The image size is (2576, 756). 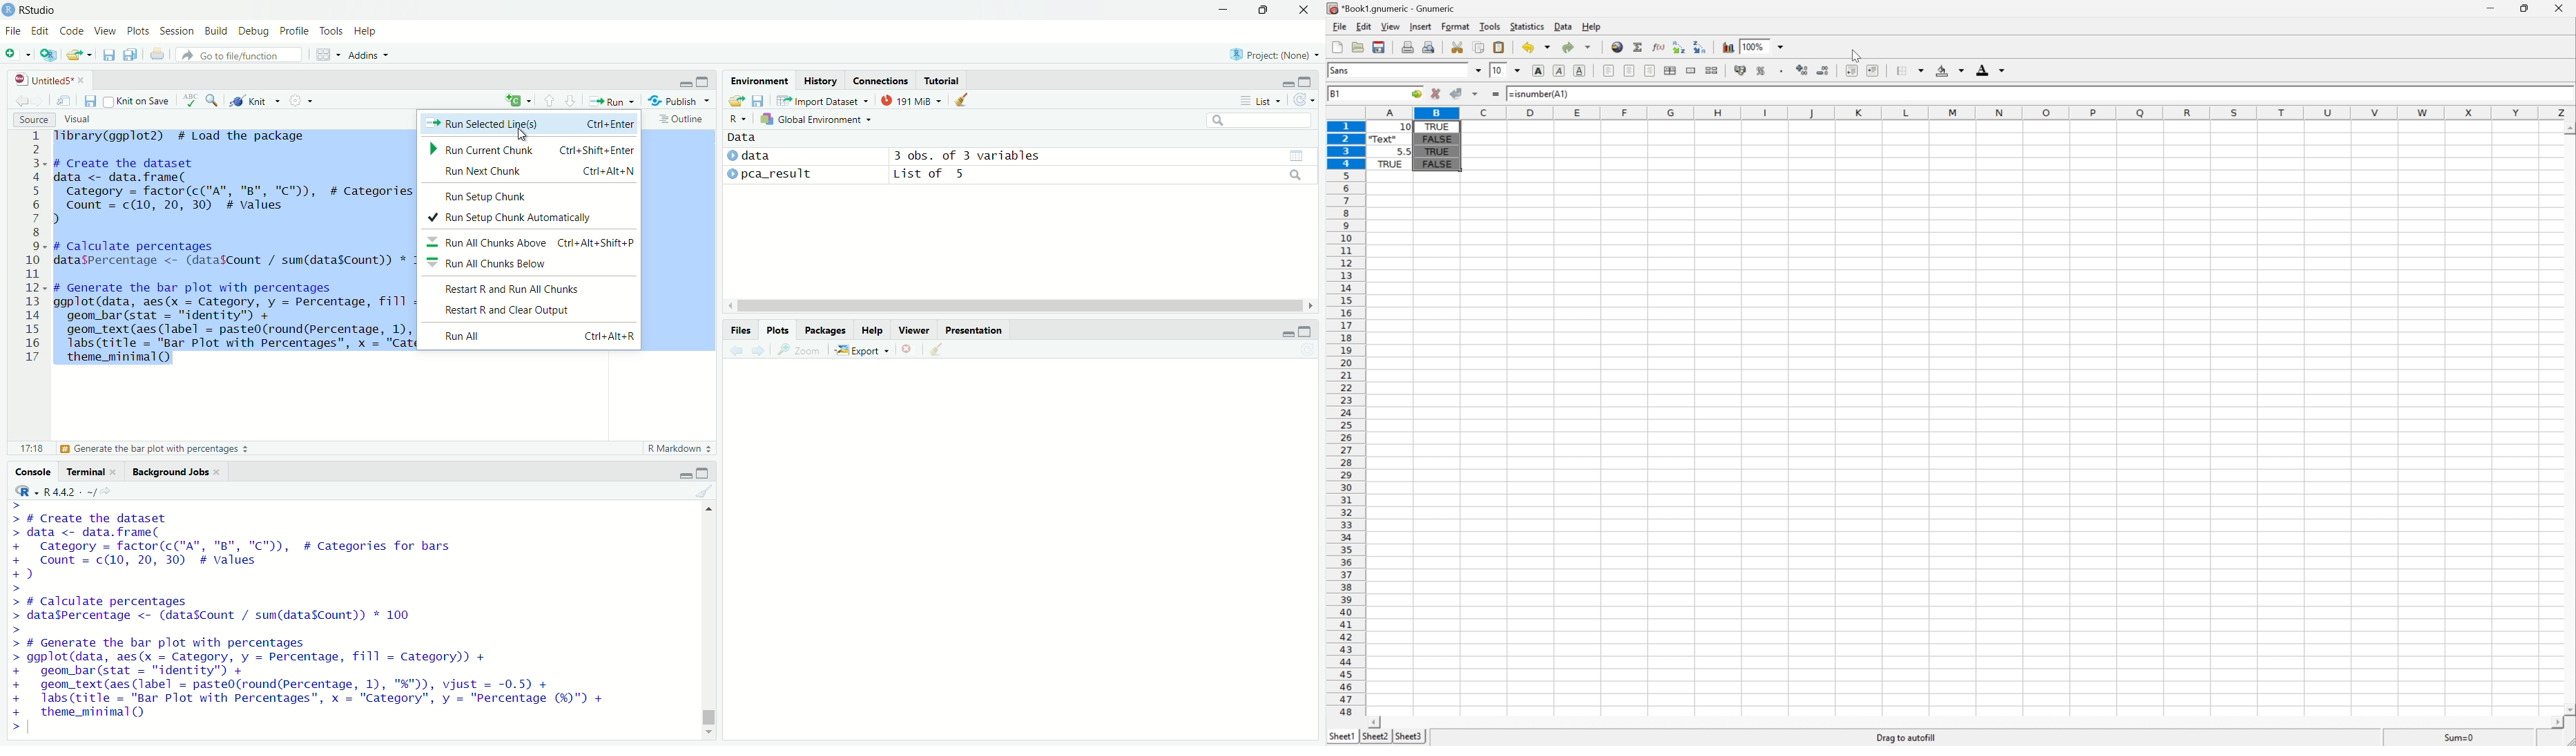 I want to click on clear console, so click(x=706, y=492).